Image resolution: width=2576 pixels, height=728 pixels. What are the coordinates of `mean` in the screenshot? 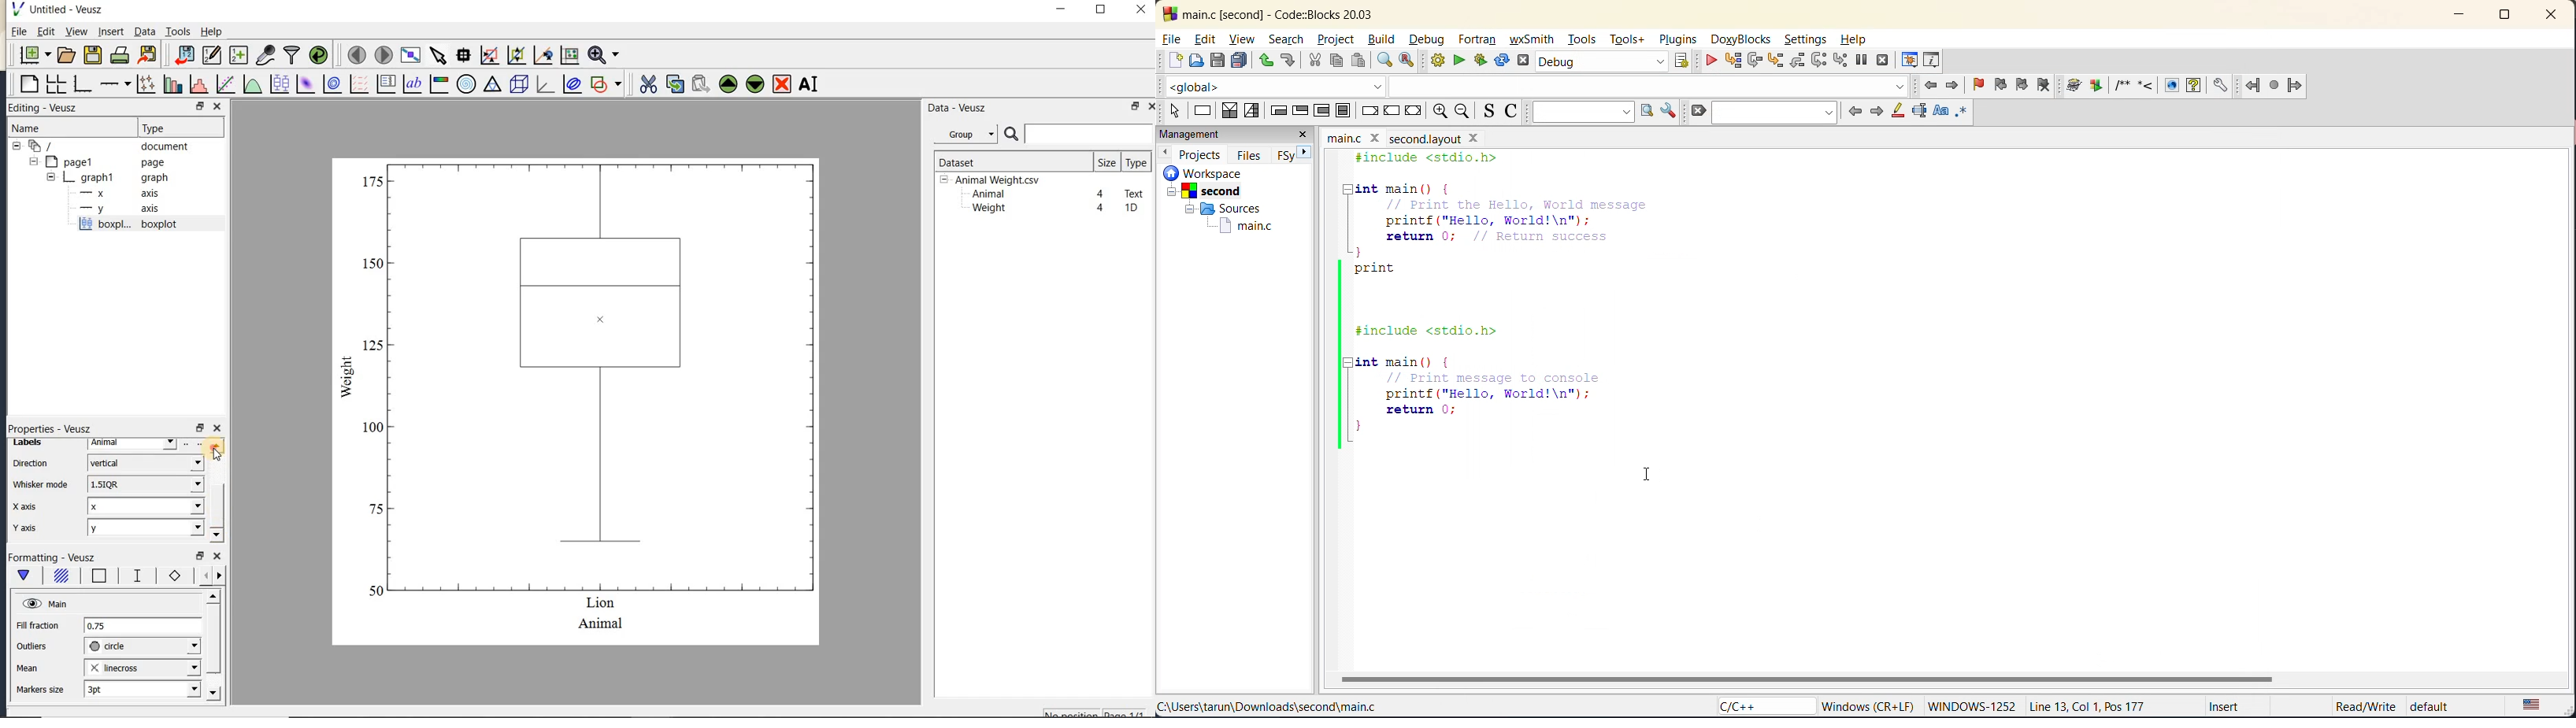 It's located at (28, 666).